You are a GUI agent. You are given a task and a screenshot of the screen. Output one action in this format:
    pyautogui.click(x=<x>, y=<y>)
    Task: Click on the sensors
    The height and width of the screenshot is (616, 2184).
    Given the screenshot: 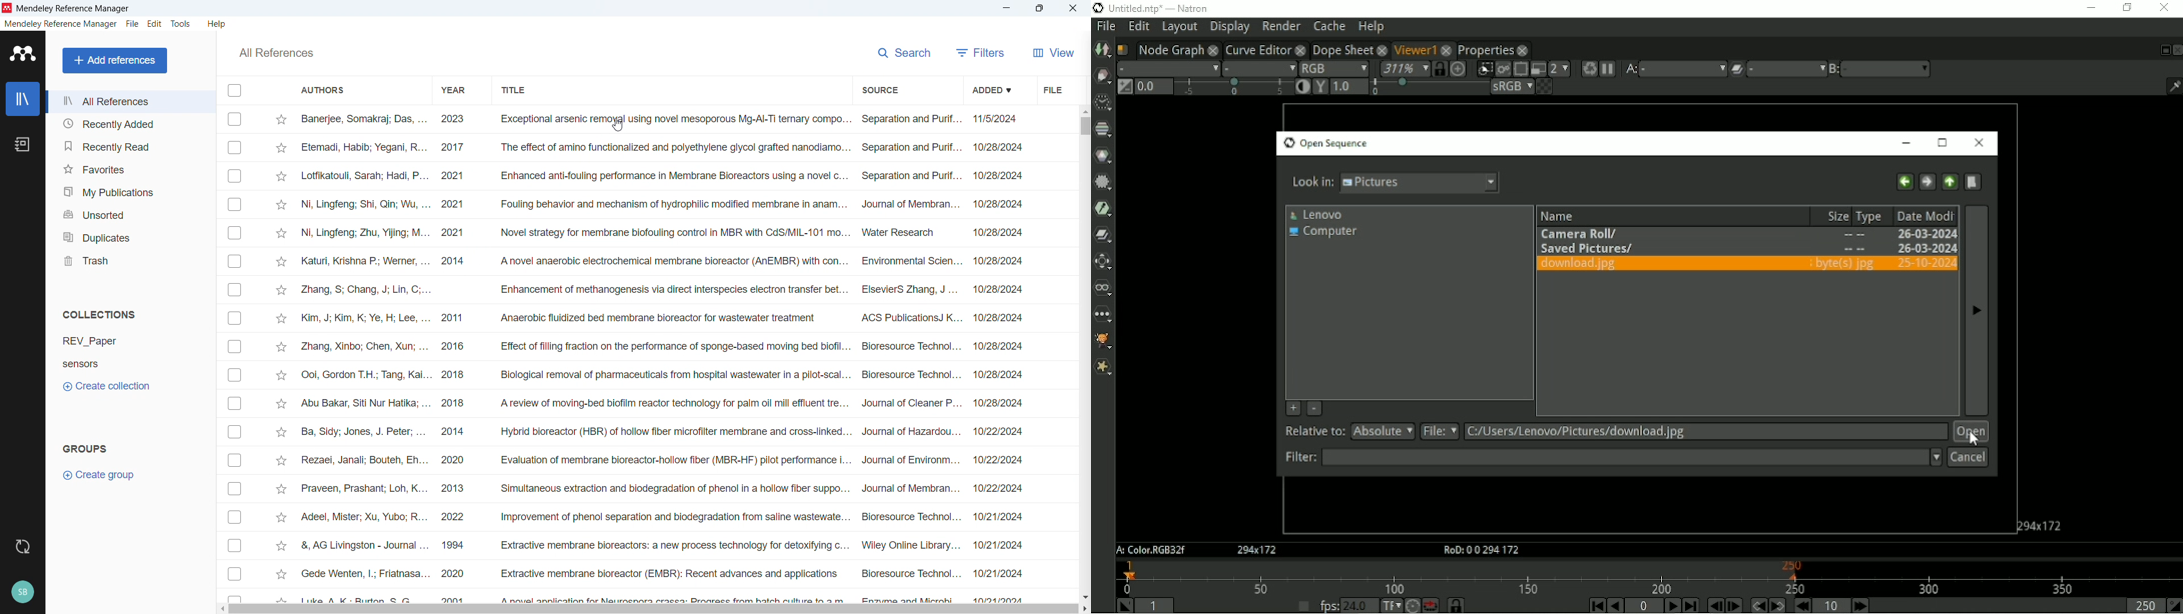 What is the action you would take?
    pyautogui.click(x=99, y=363)
    